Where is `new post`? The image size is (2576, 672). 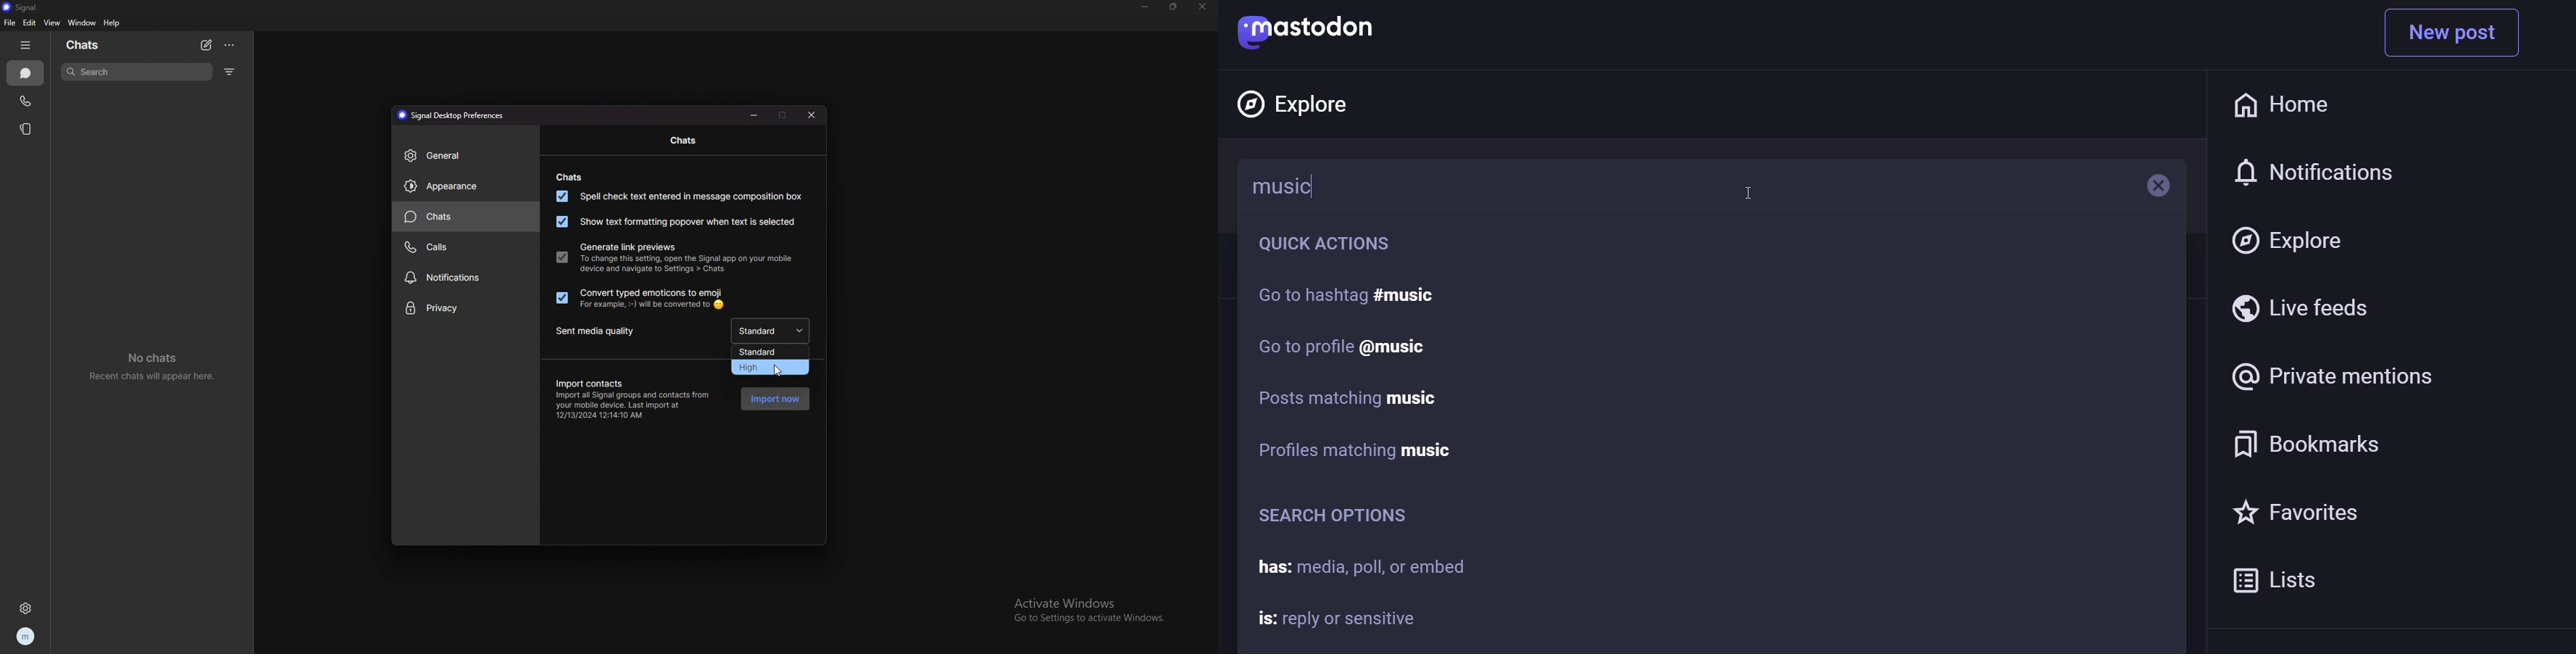 new post is located at coordinates (2453, 33).